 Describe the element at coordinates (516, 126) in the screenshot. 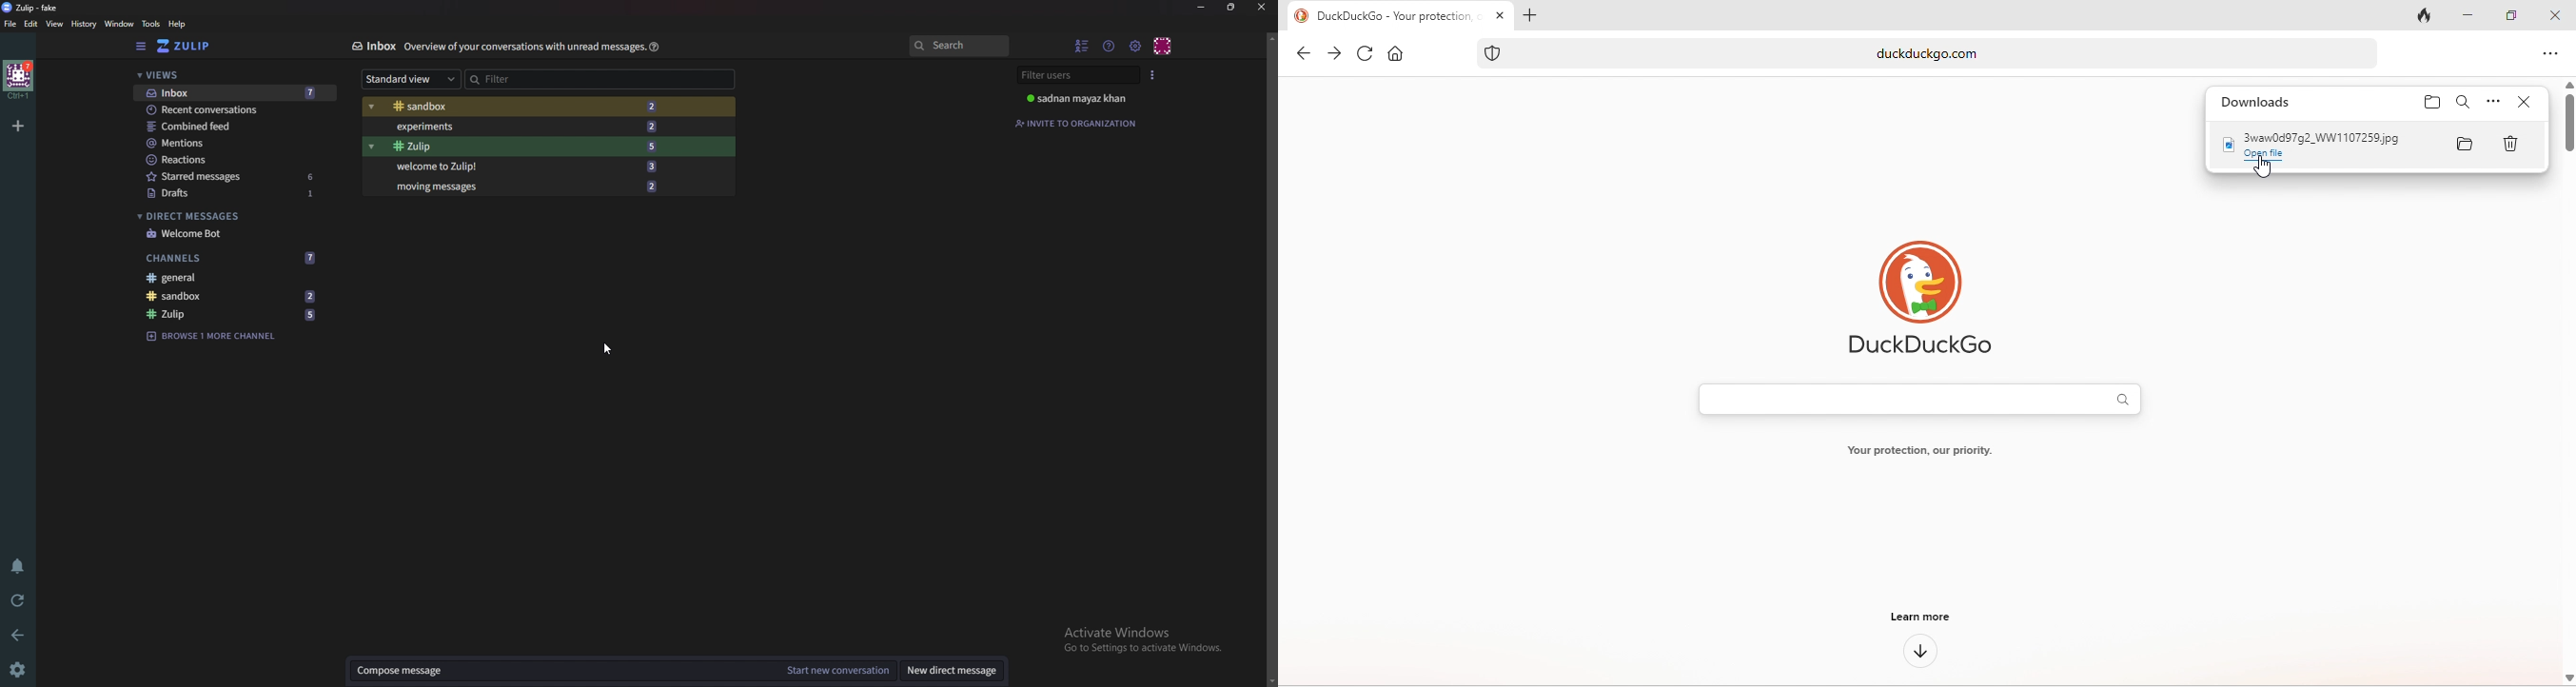

I see `Experiments 2` at that location.